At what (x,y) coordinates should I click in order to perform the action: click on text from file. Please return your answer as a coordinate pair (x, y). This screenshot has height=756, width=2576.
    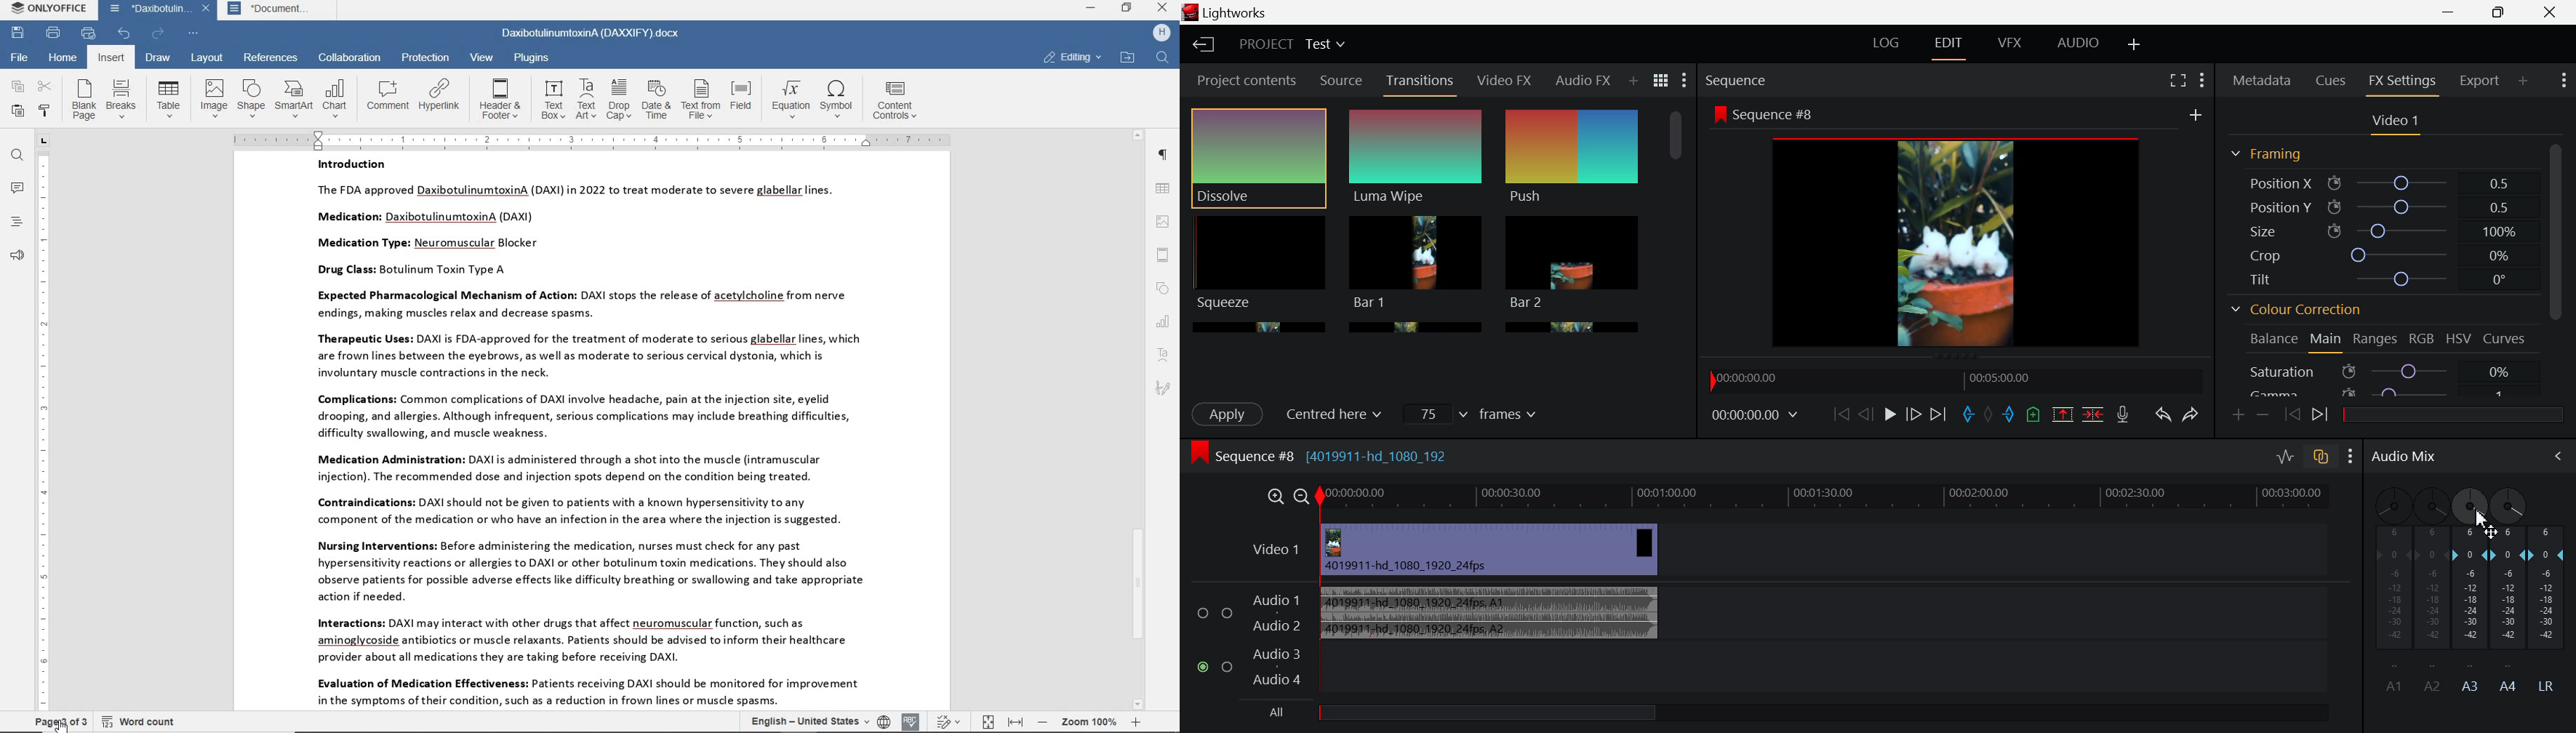
    Looking at the image, I should click on (701, 100).